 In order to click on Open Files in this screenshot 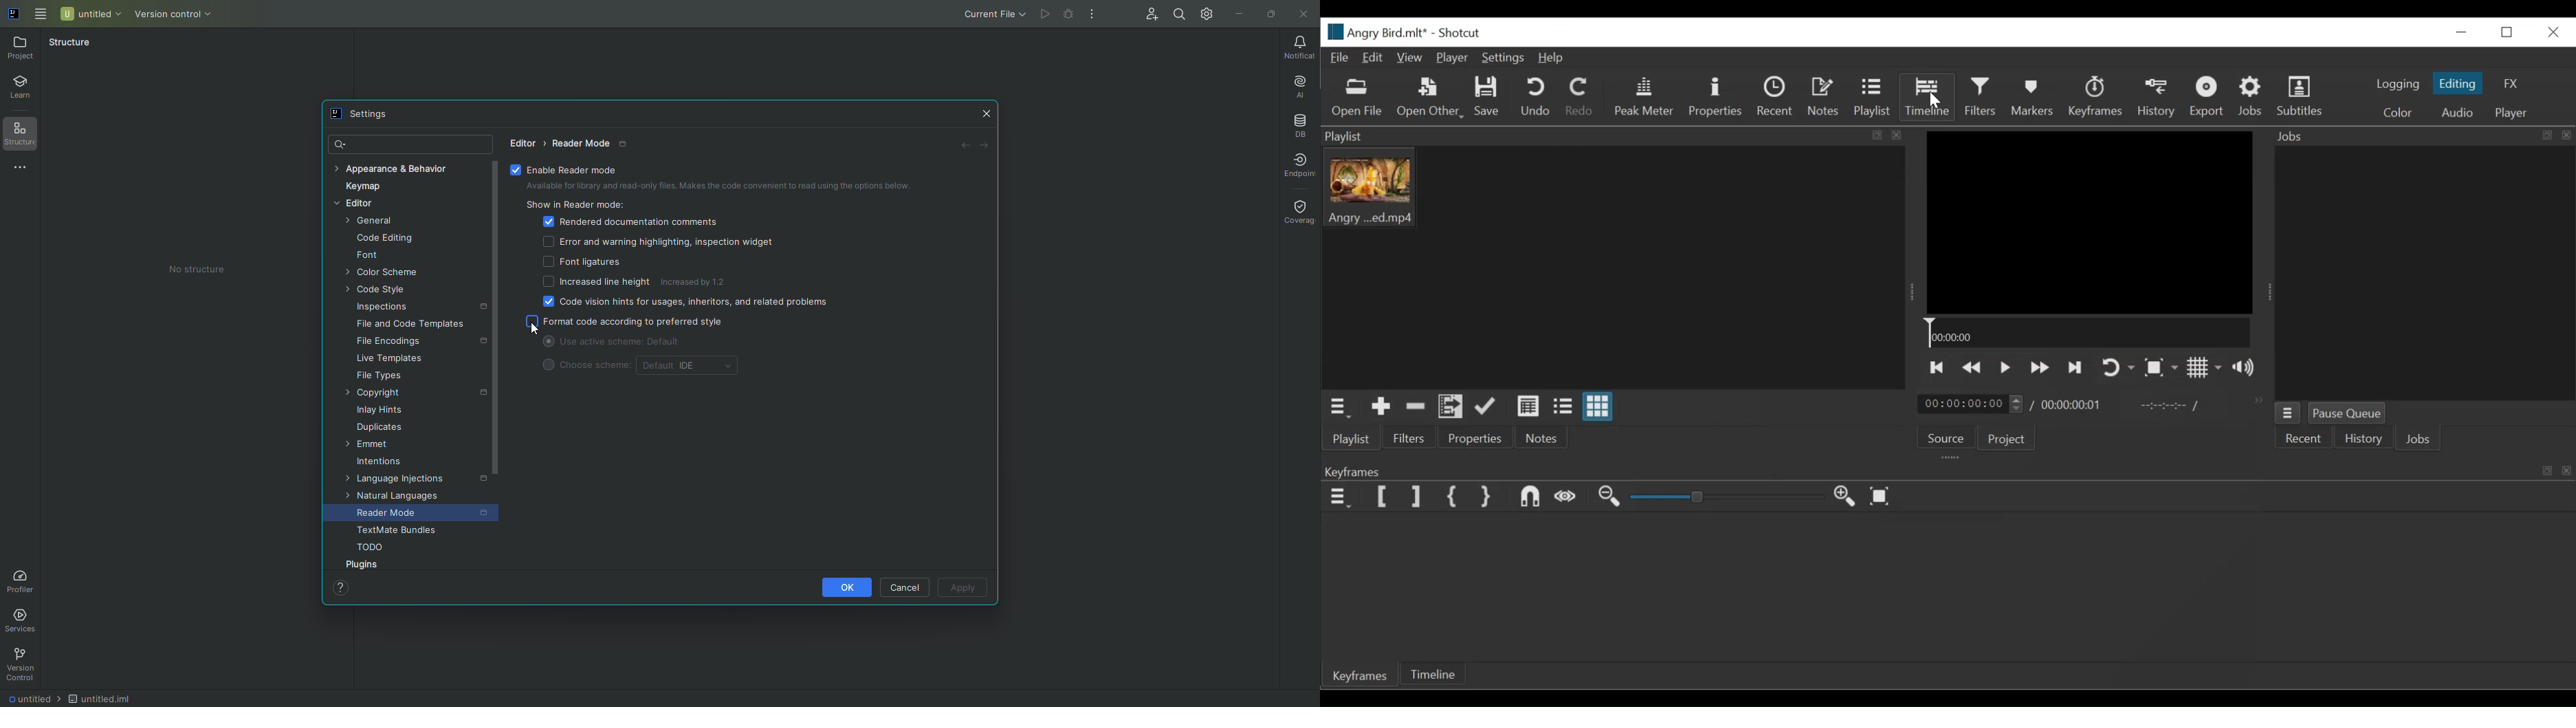, I will do `click(1358, 98)`.